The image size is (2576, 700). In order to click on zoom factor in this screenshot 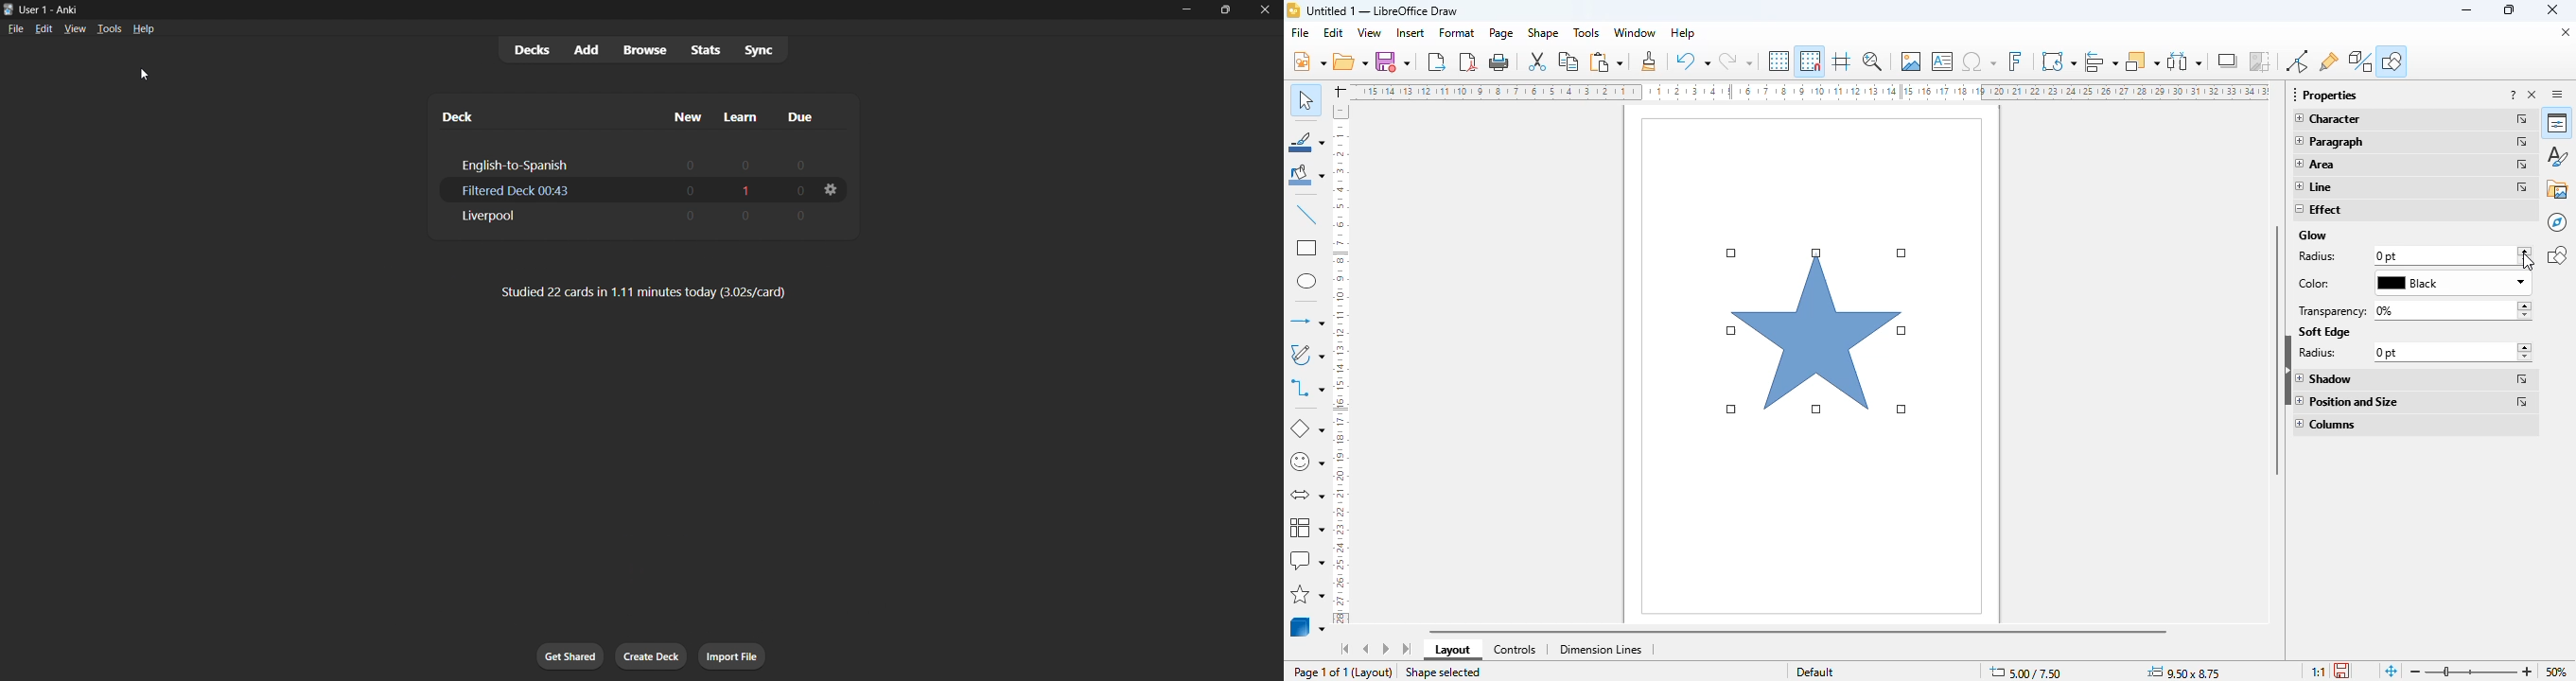, I will do `click(2555, 670)`.